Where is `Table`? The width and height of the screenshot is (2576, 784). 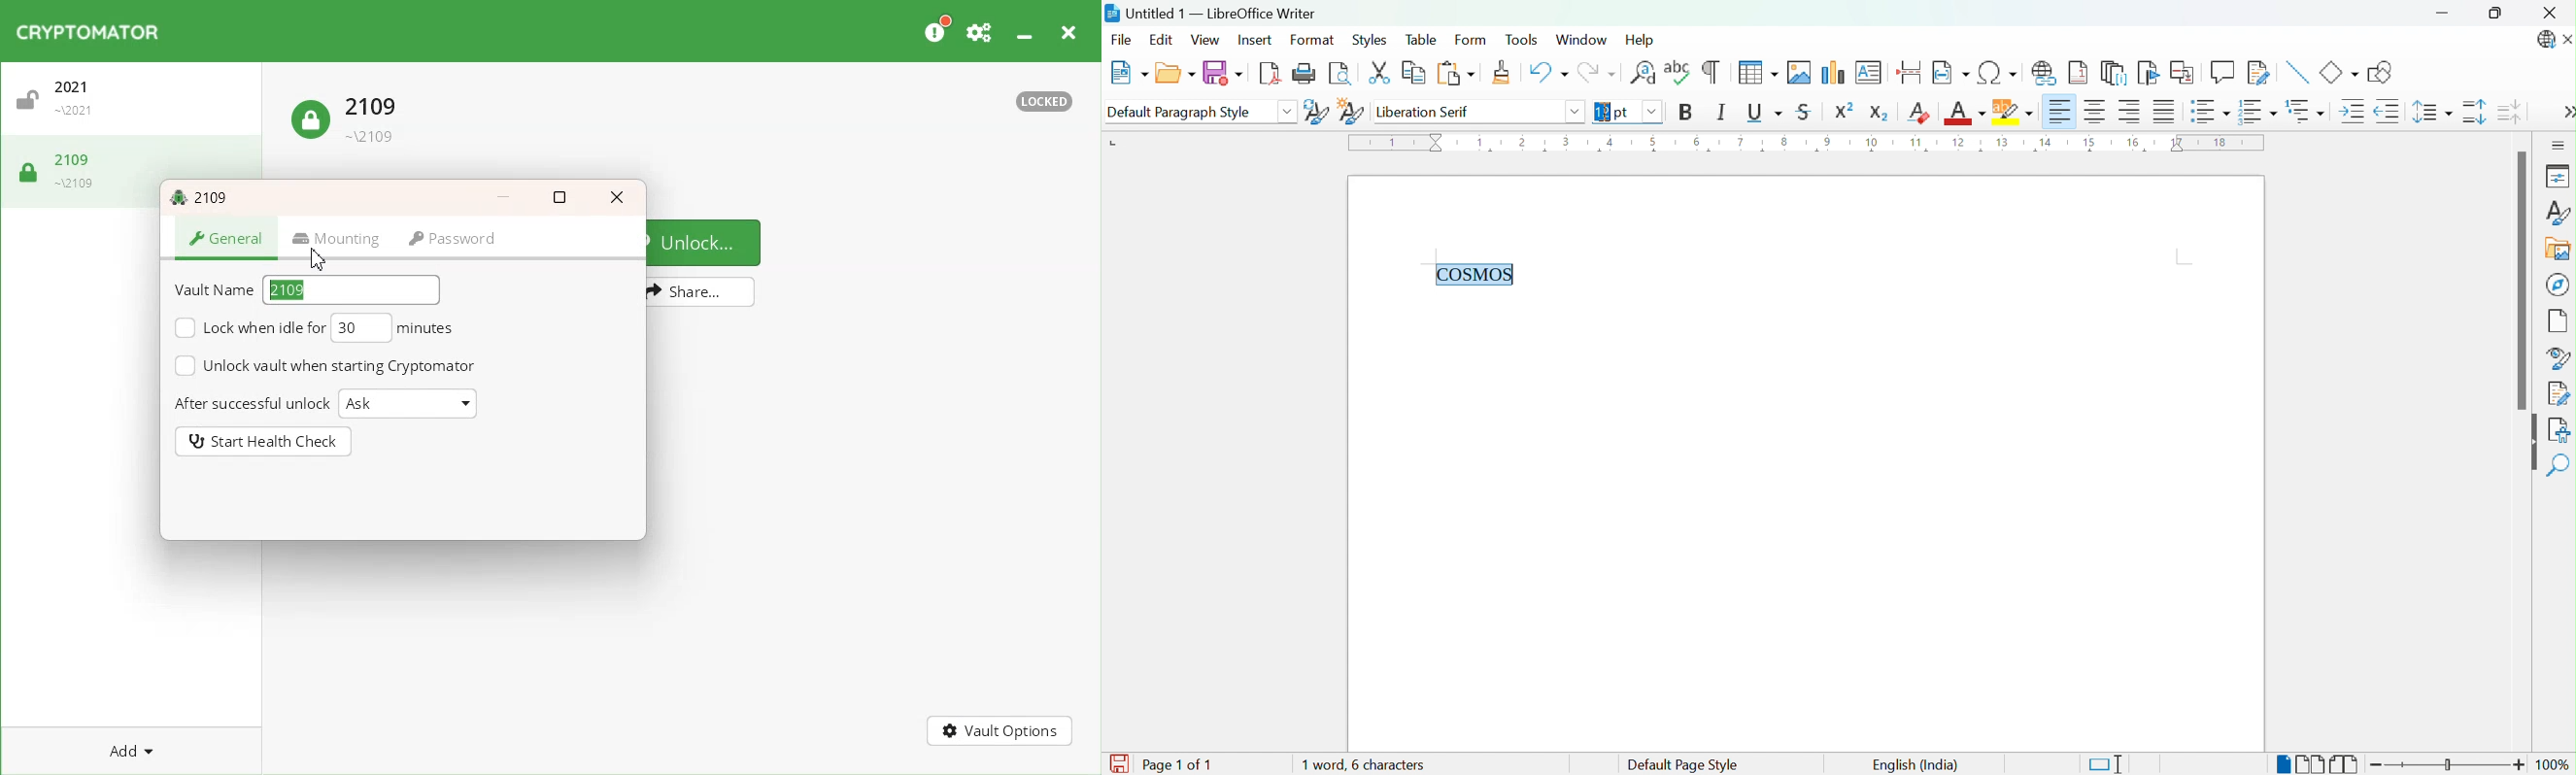
Table is located at coordinates (1421, 39).